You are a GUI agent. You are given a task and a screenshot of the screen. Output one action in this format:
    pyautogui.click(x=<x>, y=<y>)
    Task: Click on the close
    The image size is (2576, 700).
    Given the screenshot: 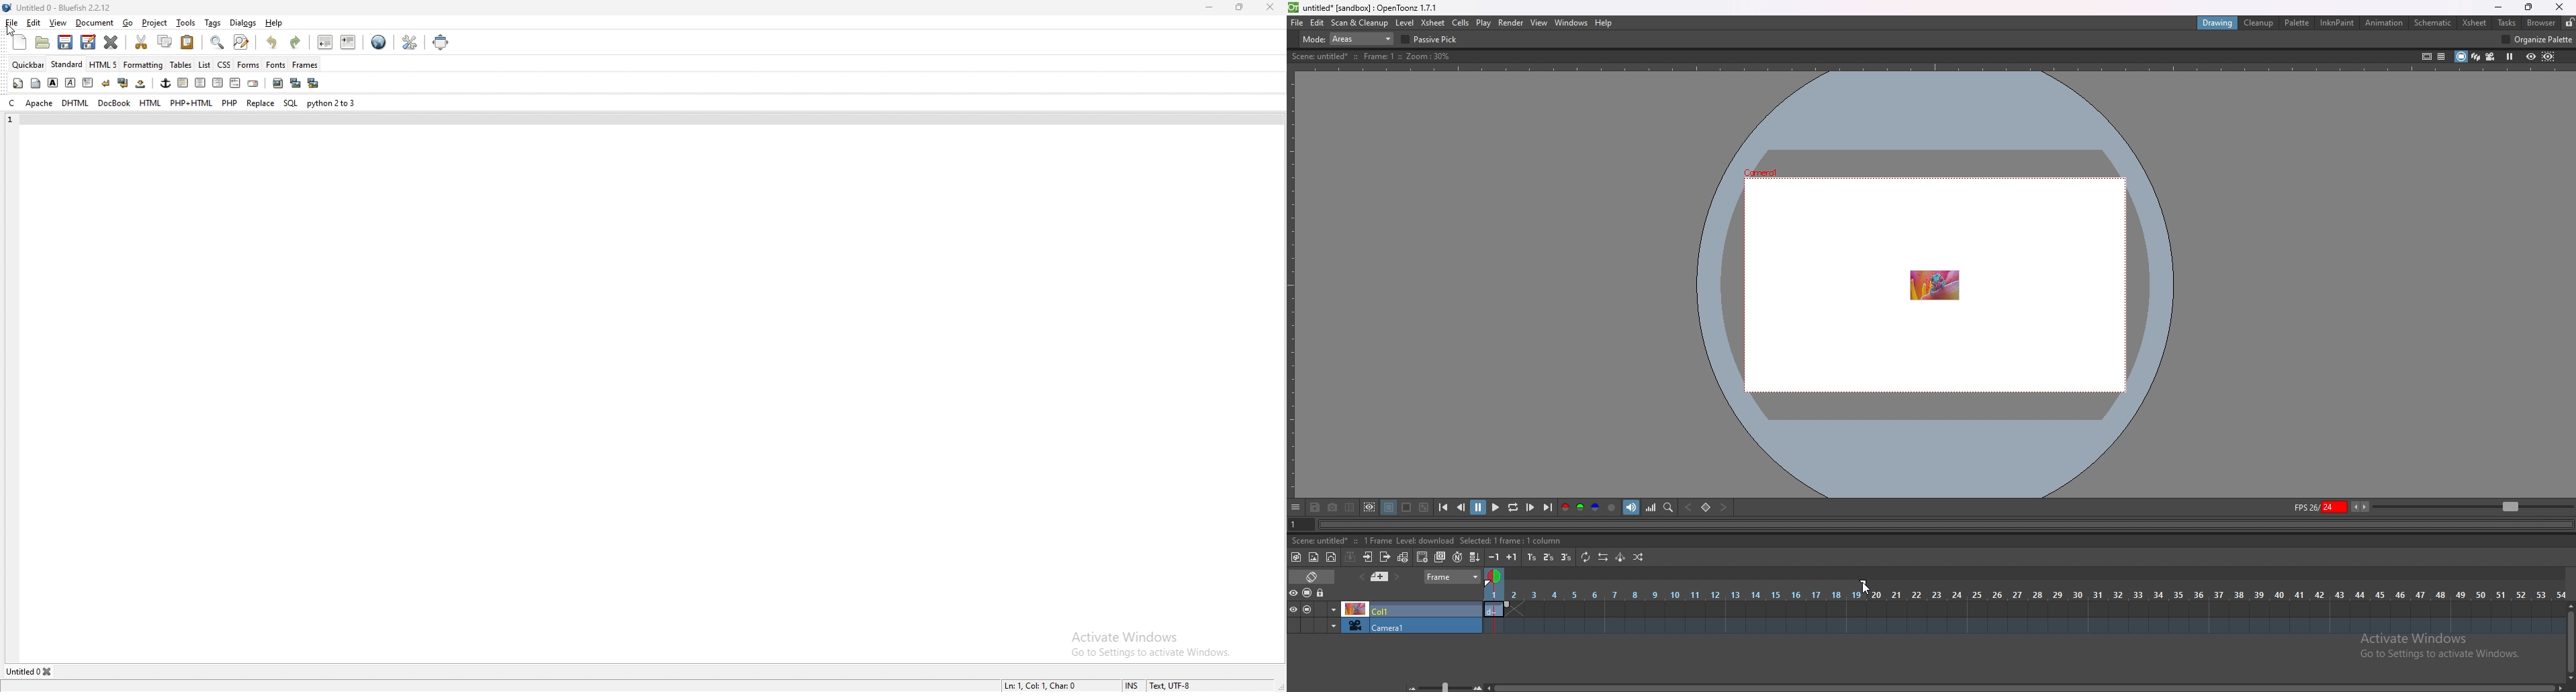 What is the action you would take?
    pyautogui.click(x=2560, y=7)
    